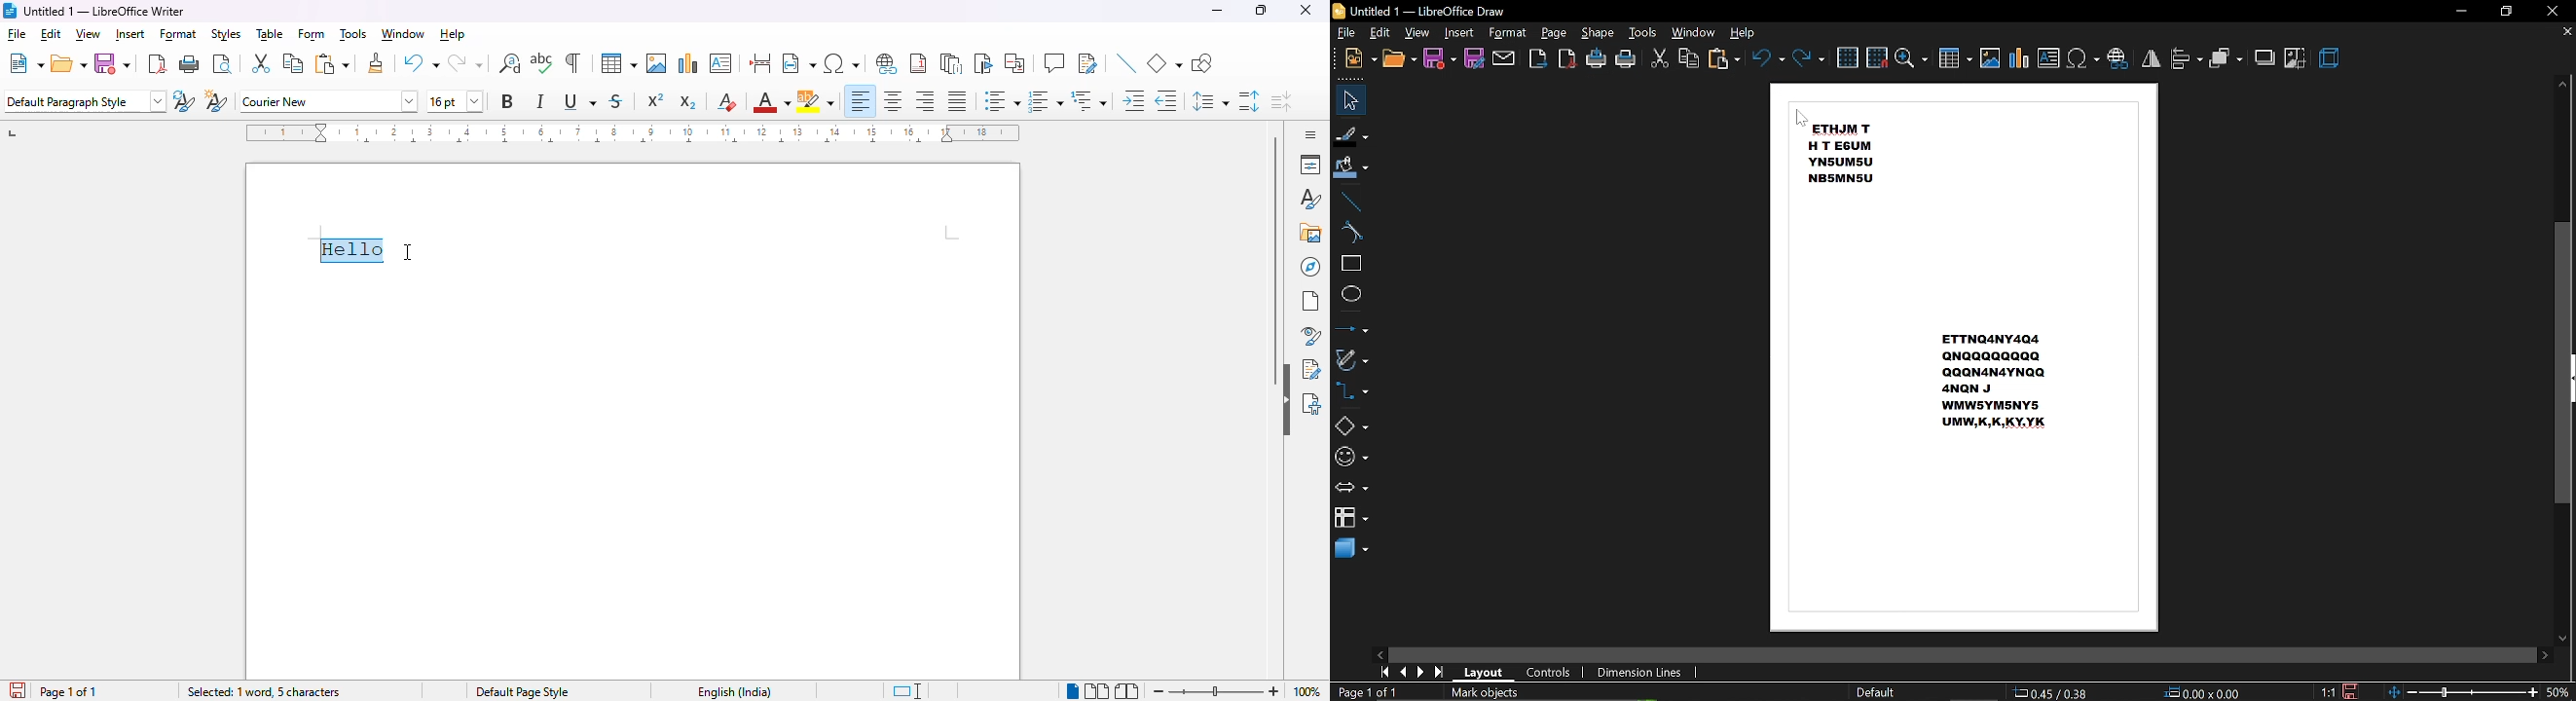 This screenshot has height=728, width=2576. What do you see at coordinates (1419, 11) in the screenshot?
I see `Untitled 1 — LibreOffice Draw` at bounding box center [1419, 11].